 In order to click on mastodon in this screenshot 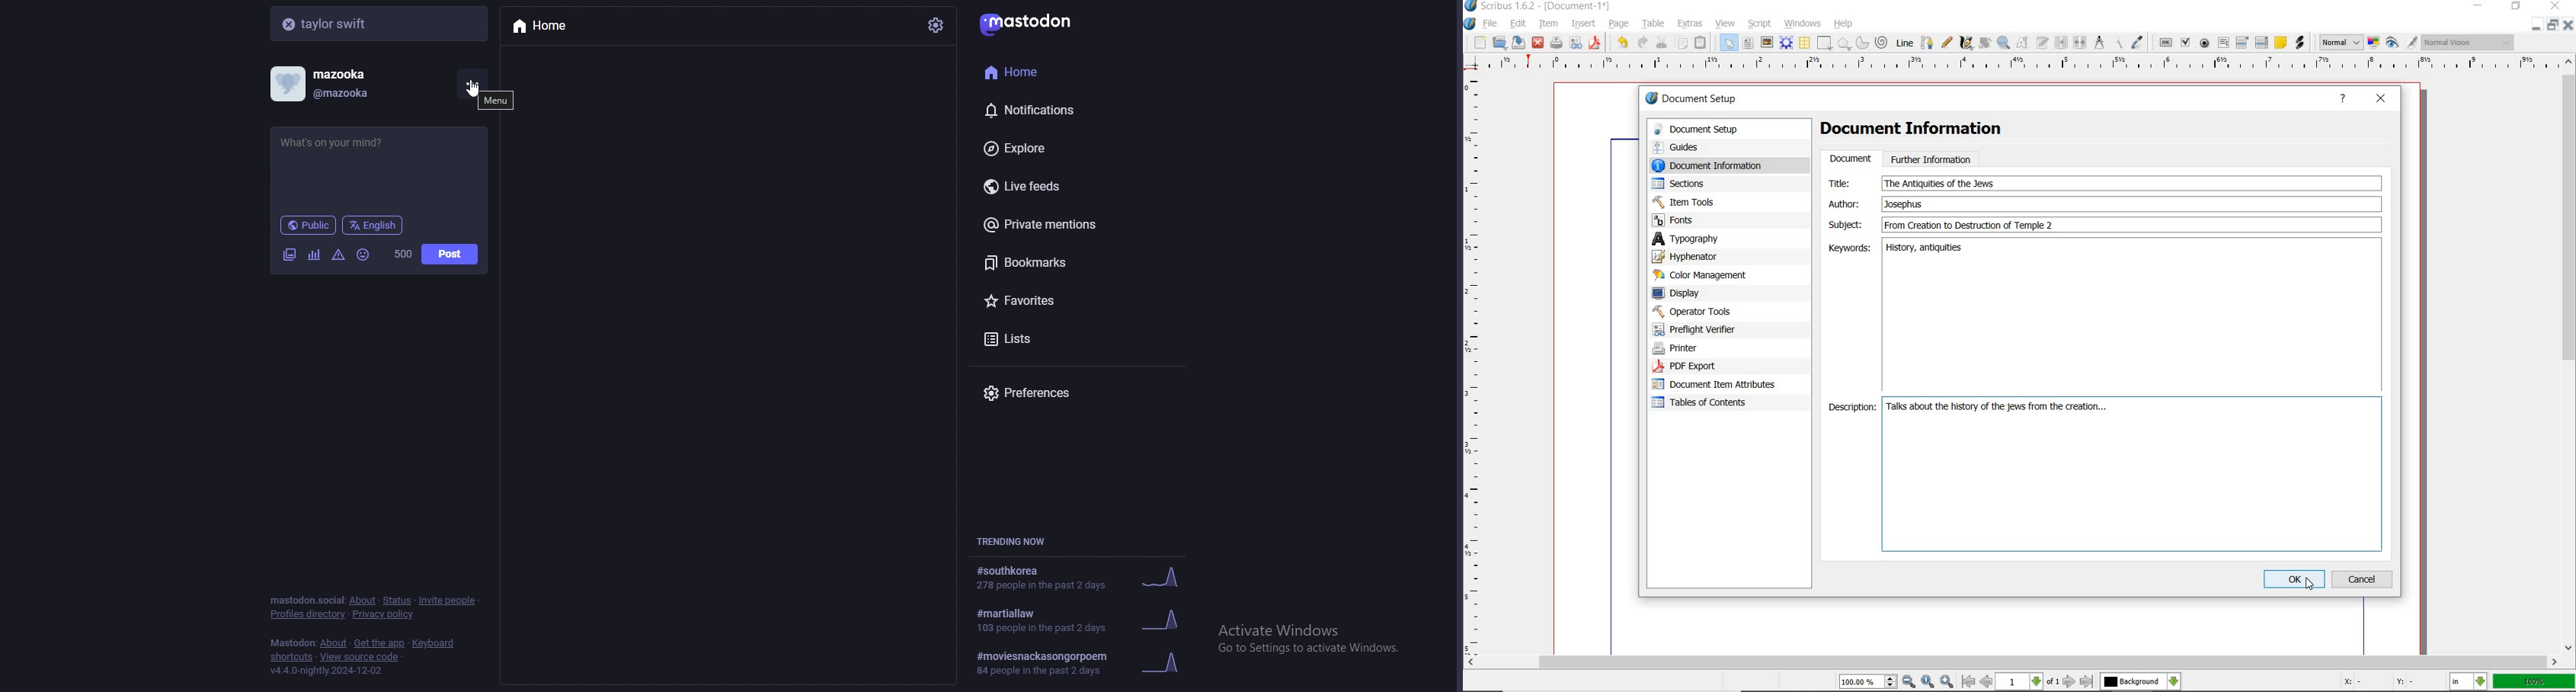, I will do `click(306, 600)`.